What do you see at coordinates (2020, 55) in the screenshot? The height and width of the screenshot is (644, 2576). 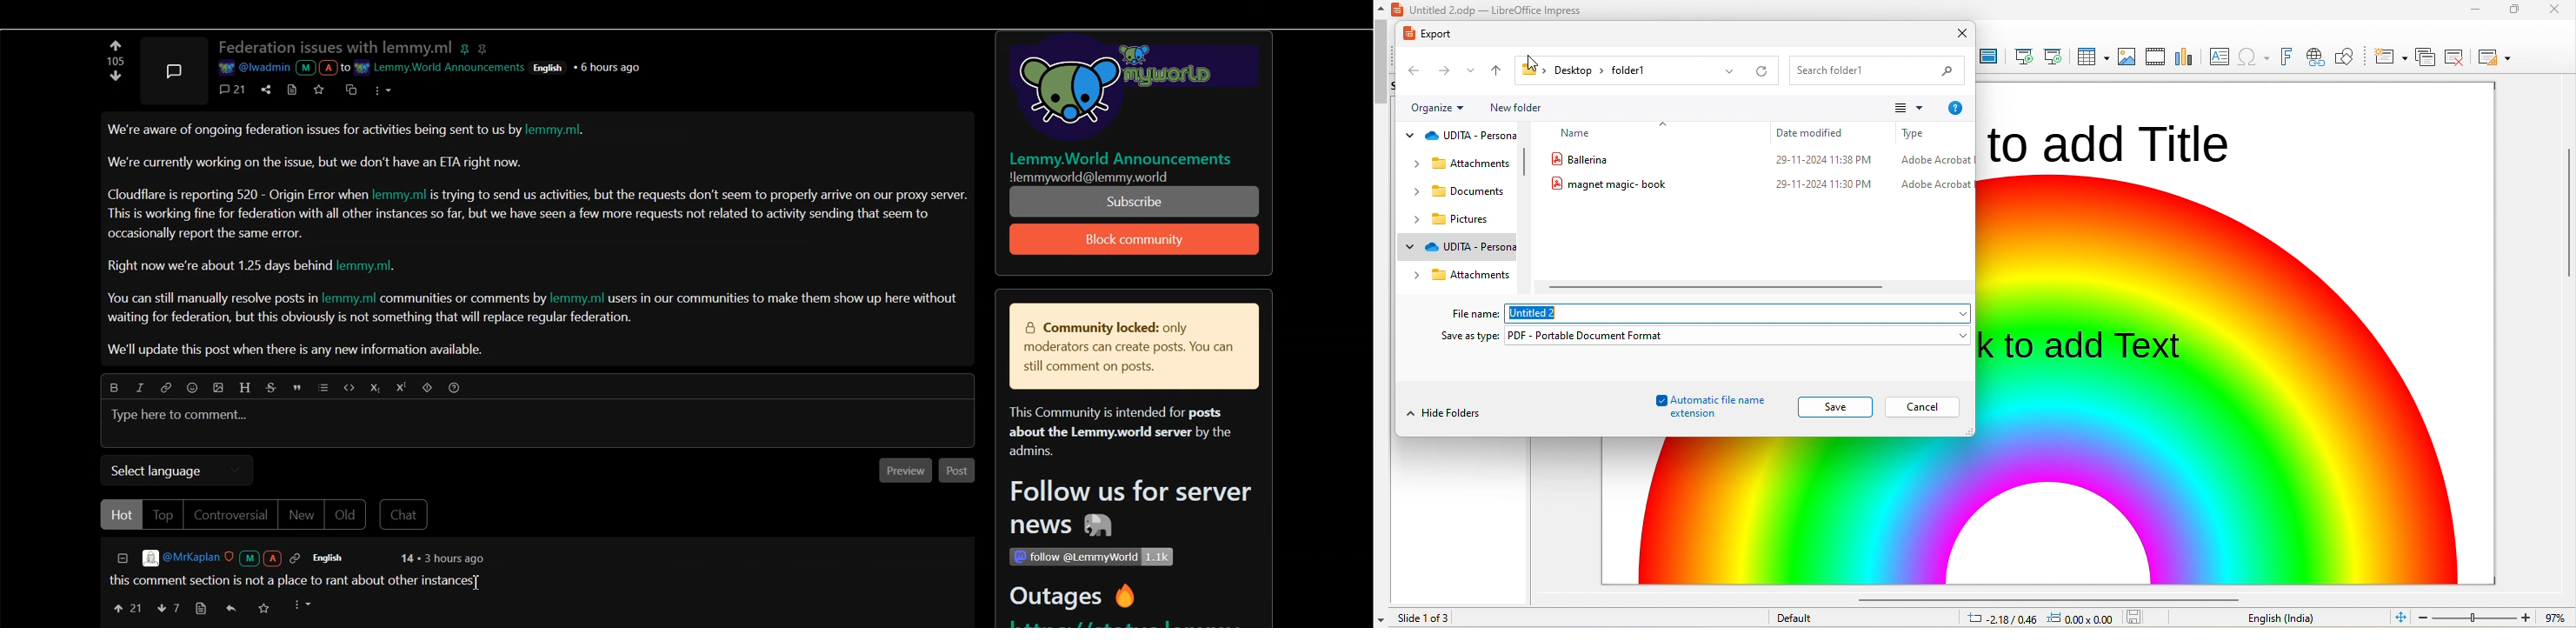 I see `start from current ` at bounding box center [2020, 55].